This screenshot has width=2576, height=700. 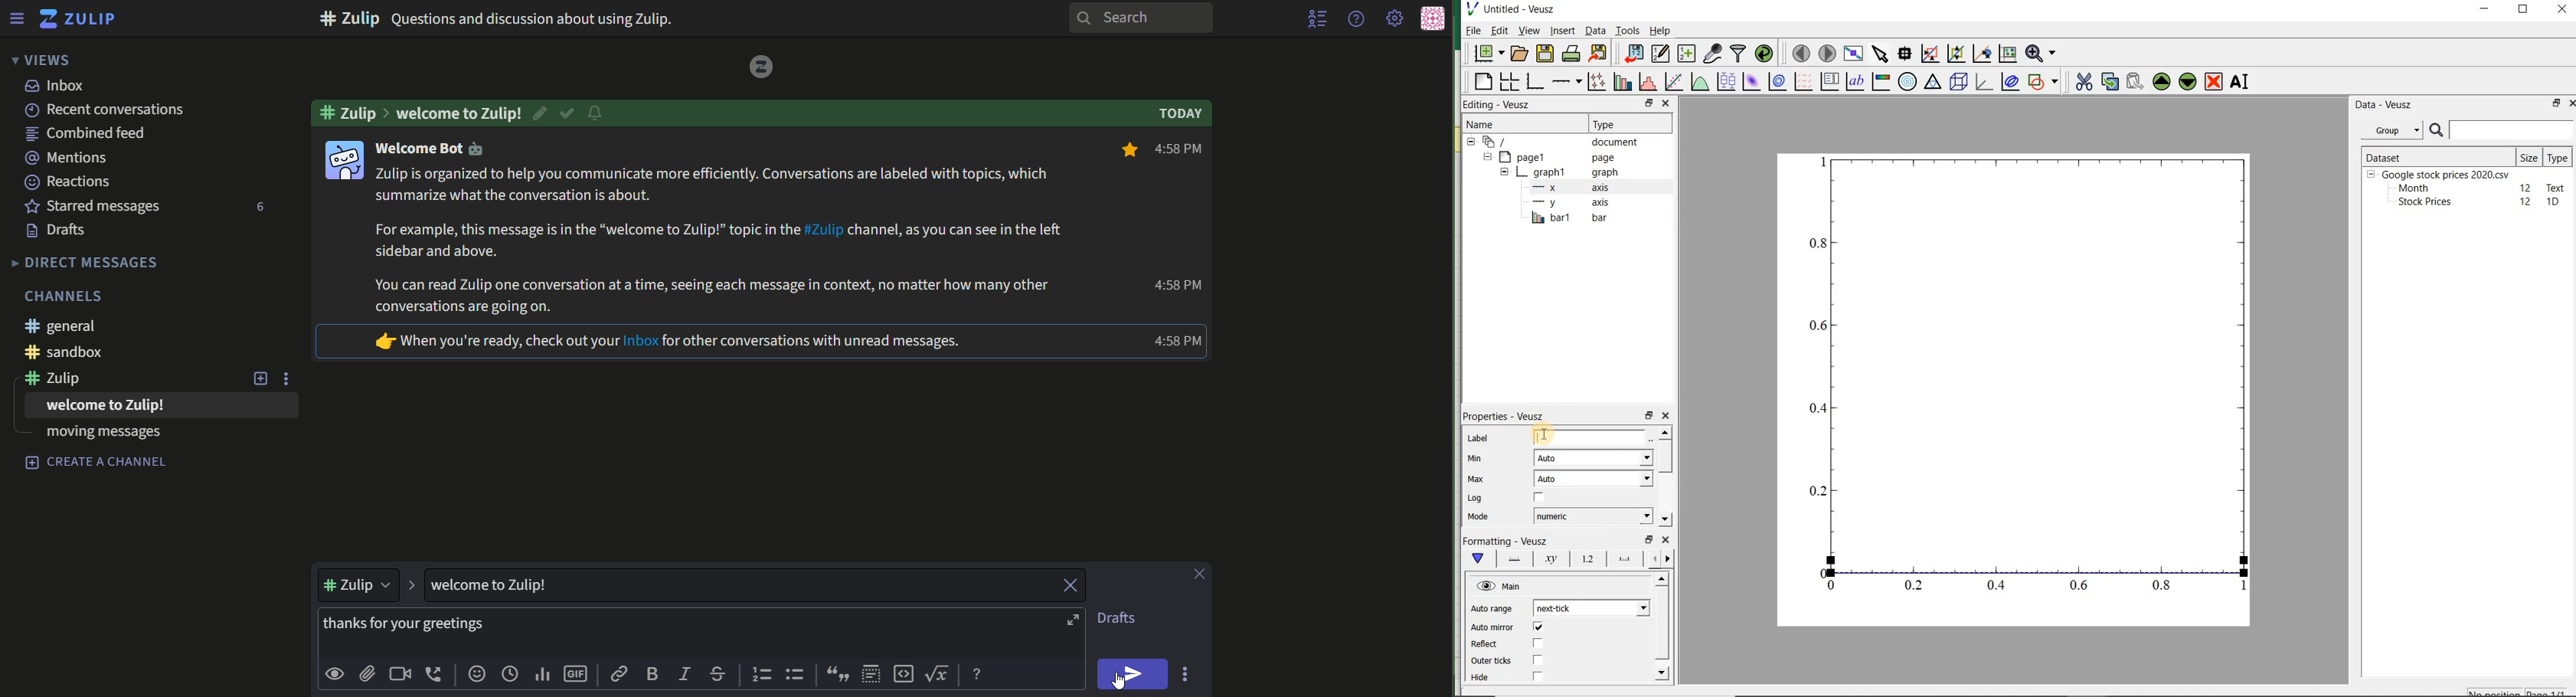 What do you see at coordinates (940, 675) in the screenshot?
I see `math` at bounding box center [940, 675].